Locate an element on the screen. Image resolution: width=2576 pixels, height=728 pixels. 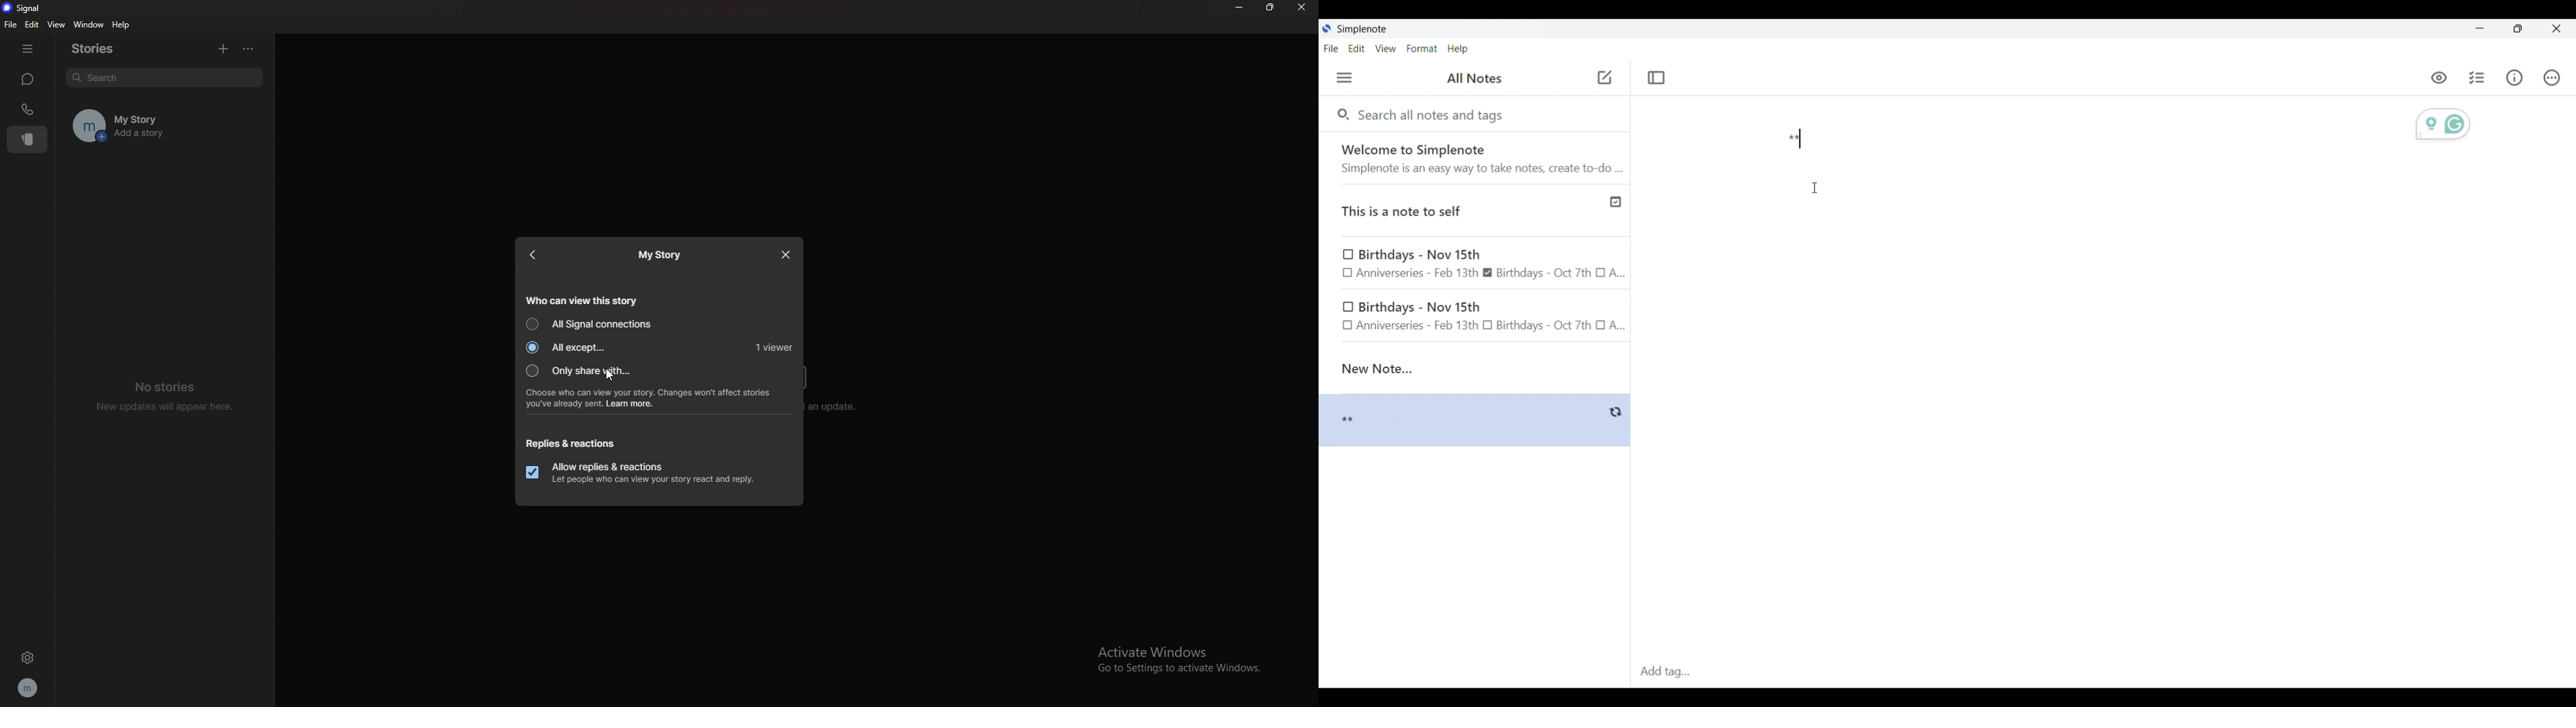
add story is located at coordinates (224, 47).